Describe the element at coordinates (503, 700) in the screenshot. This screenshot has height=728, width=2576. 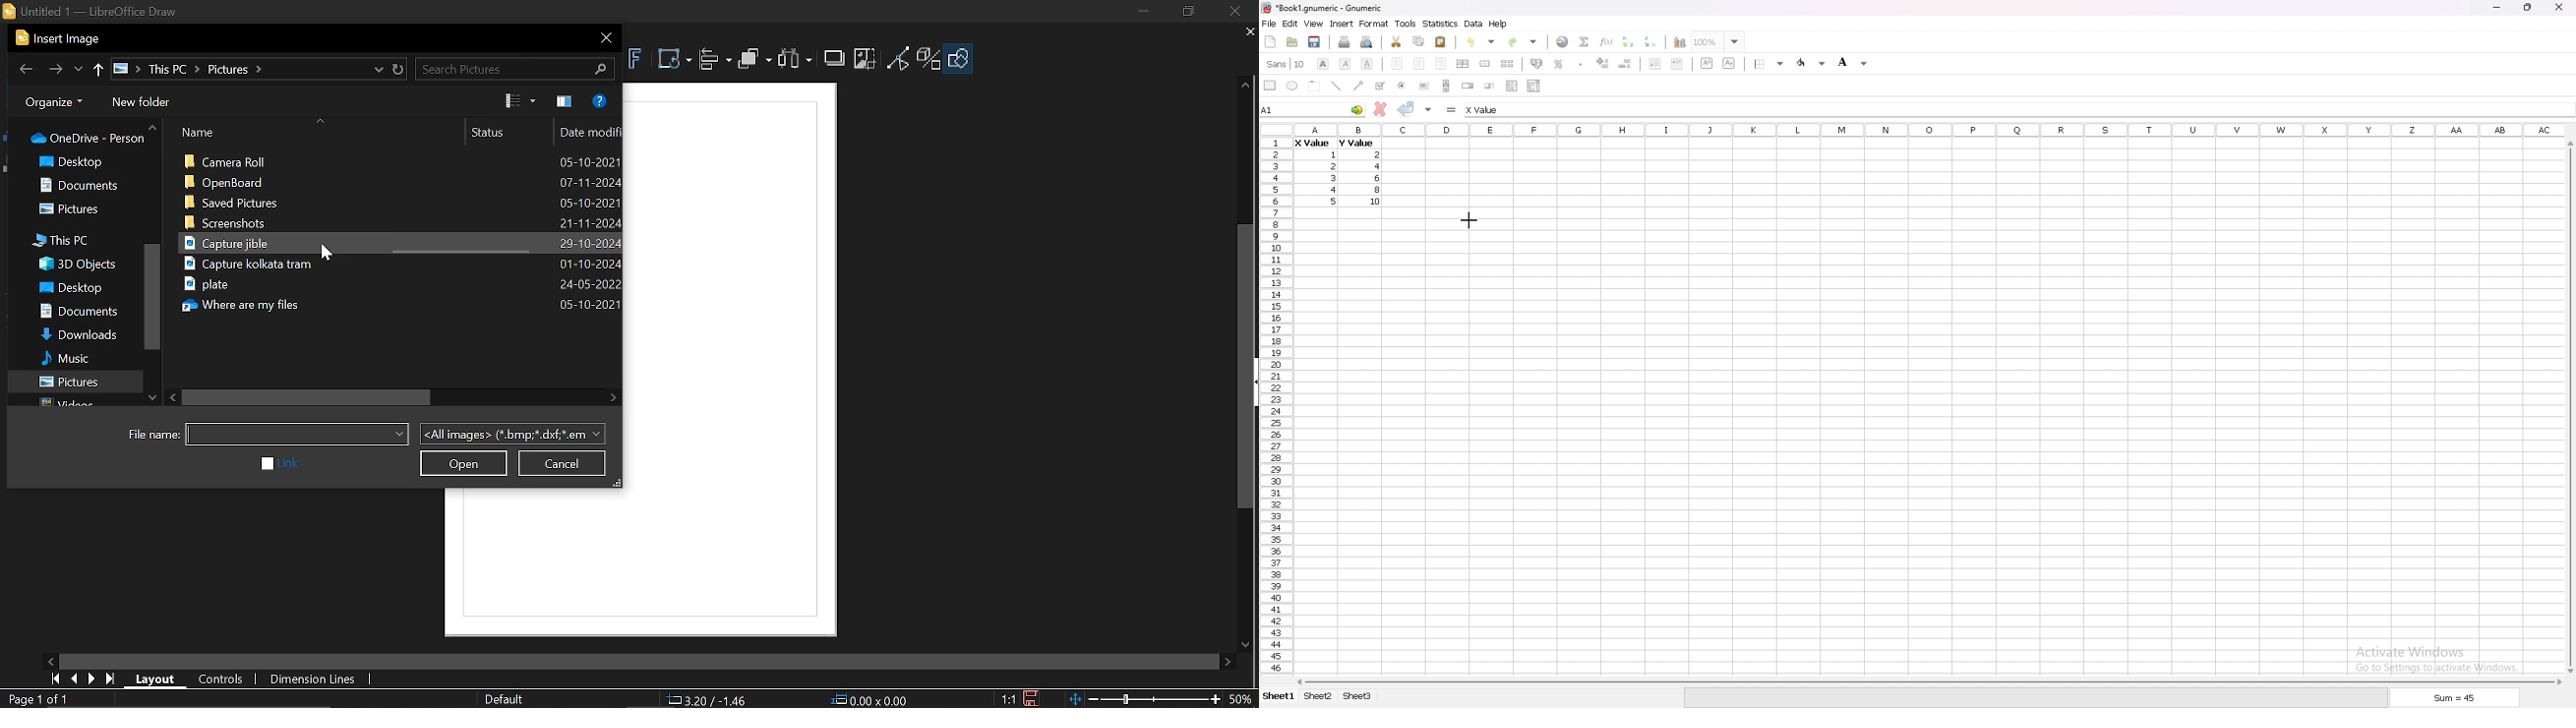
I see `Slide master name` at that location.